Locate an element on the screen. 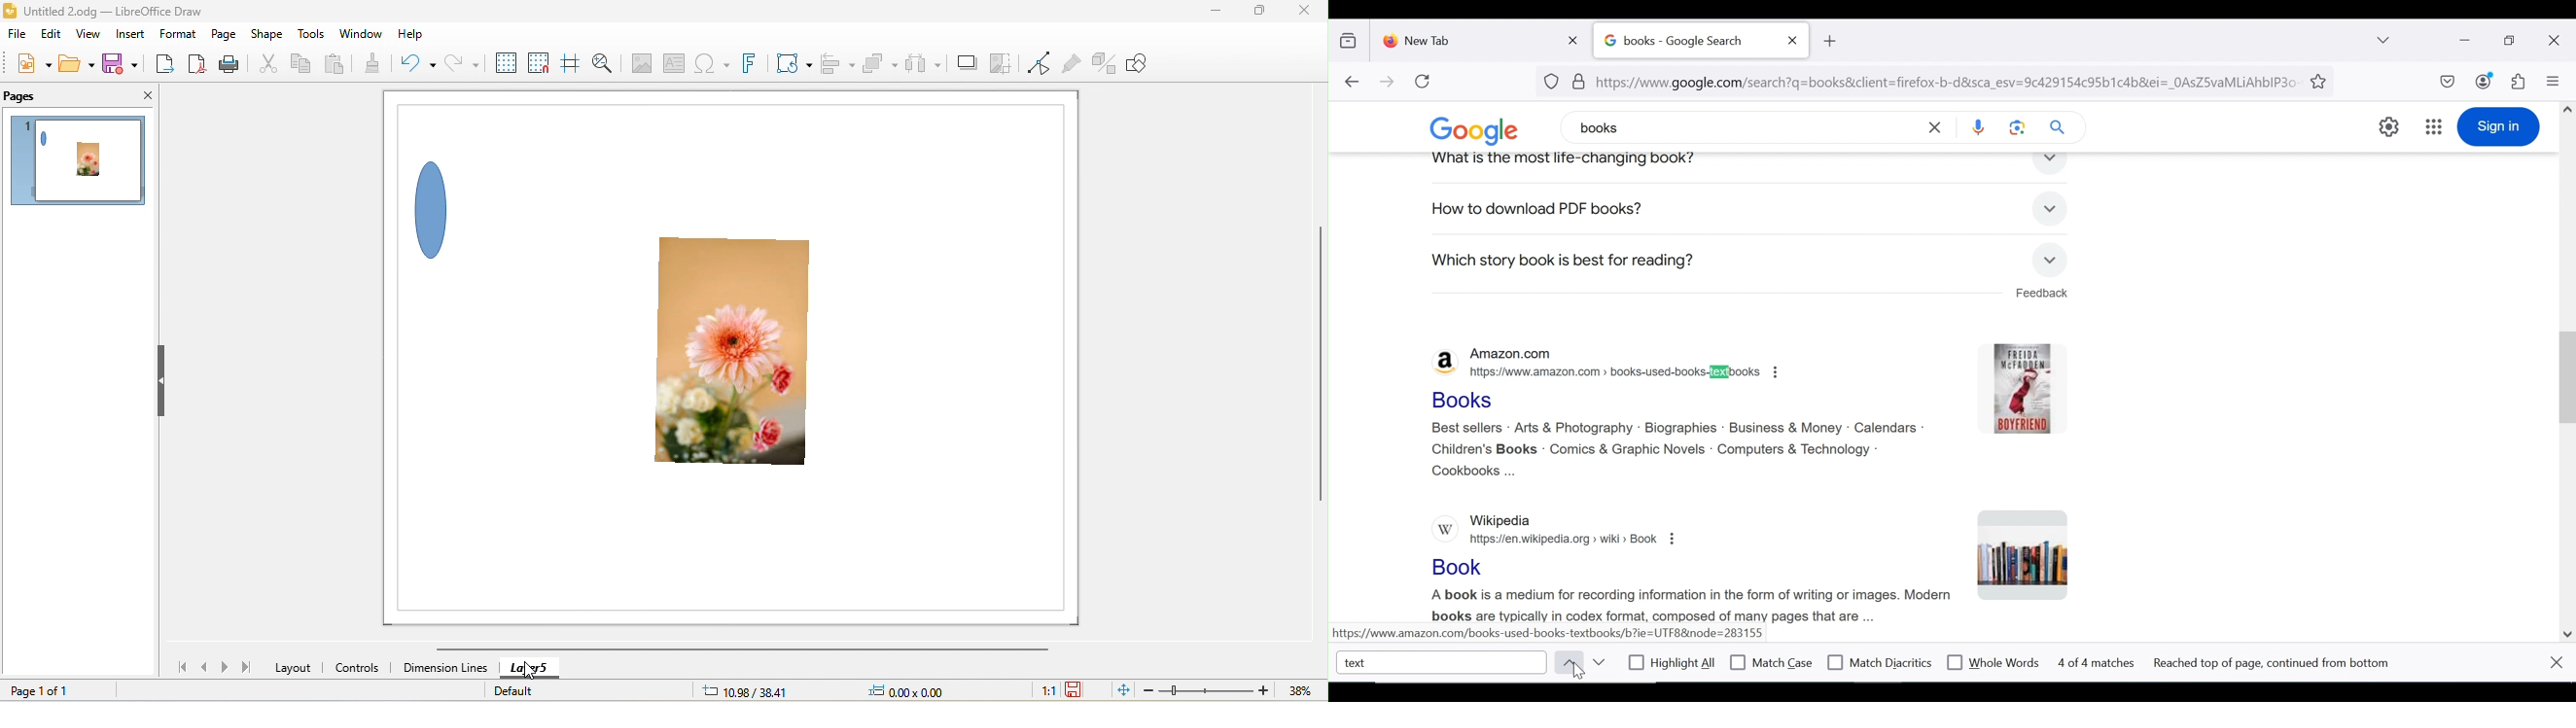 The width and height of the screenshot is (2576, 728). maps is located at coordinates (1780, 209).